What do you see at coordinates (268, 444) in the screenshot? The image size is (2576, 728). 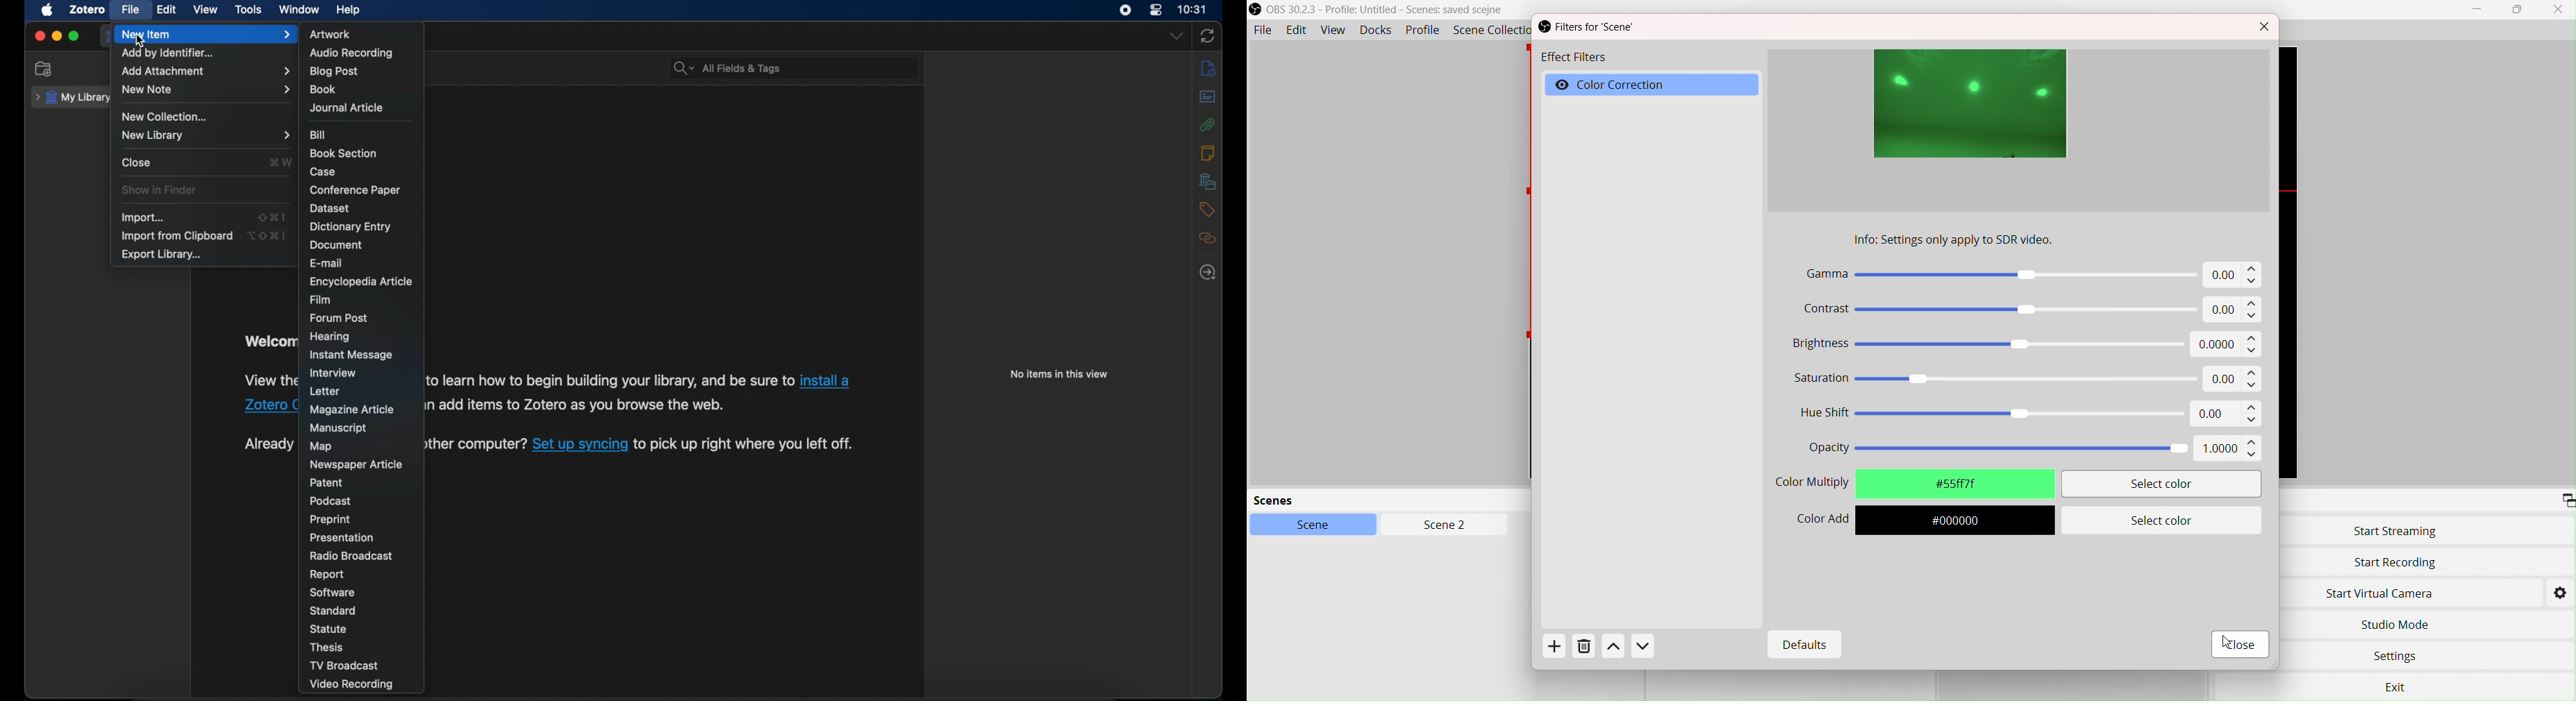 I see `obscure text` at bounding box center [268, 444].